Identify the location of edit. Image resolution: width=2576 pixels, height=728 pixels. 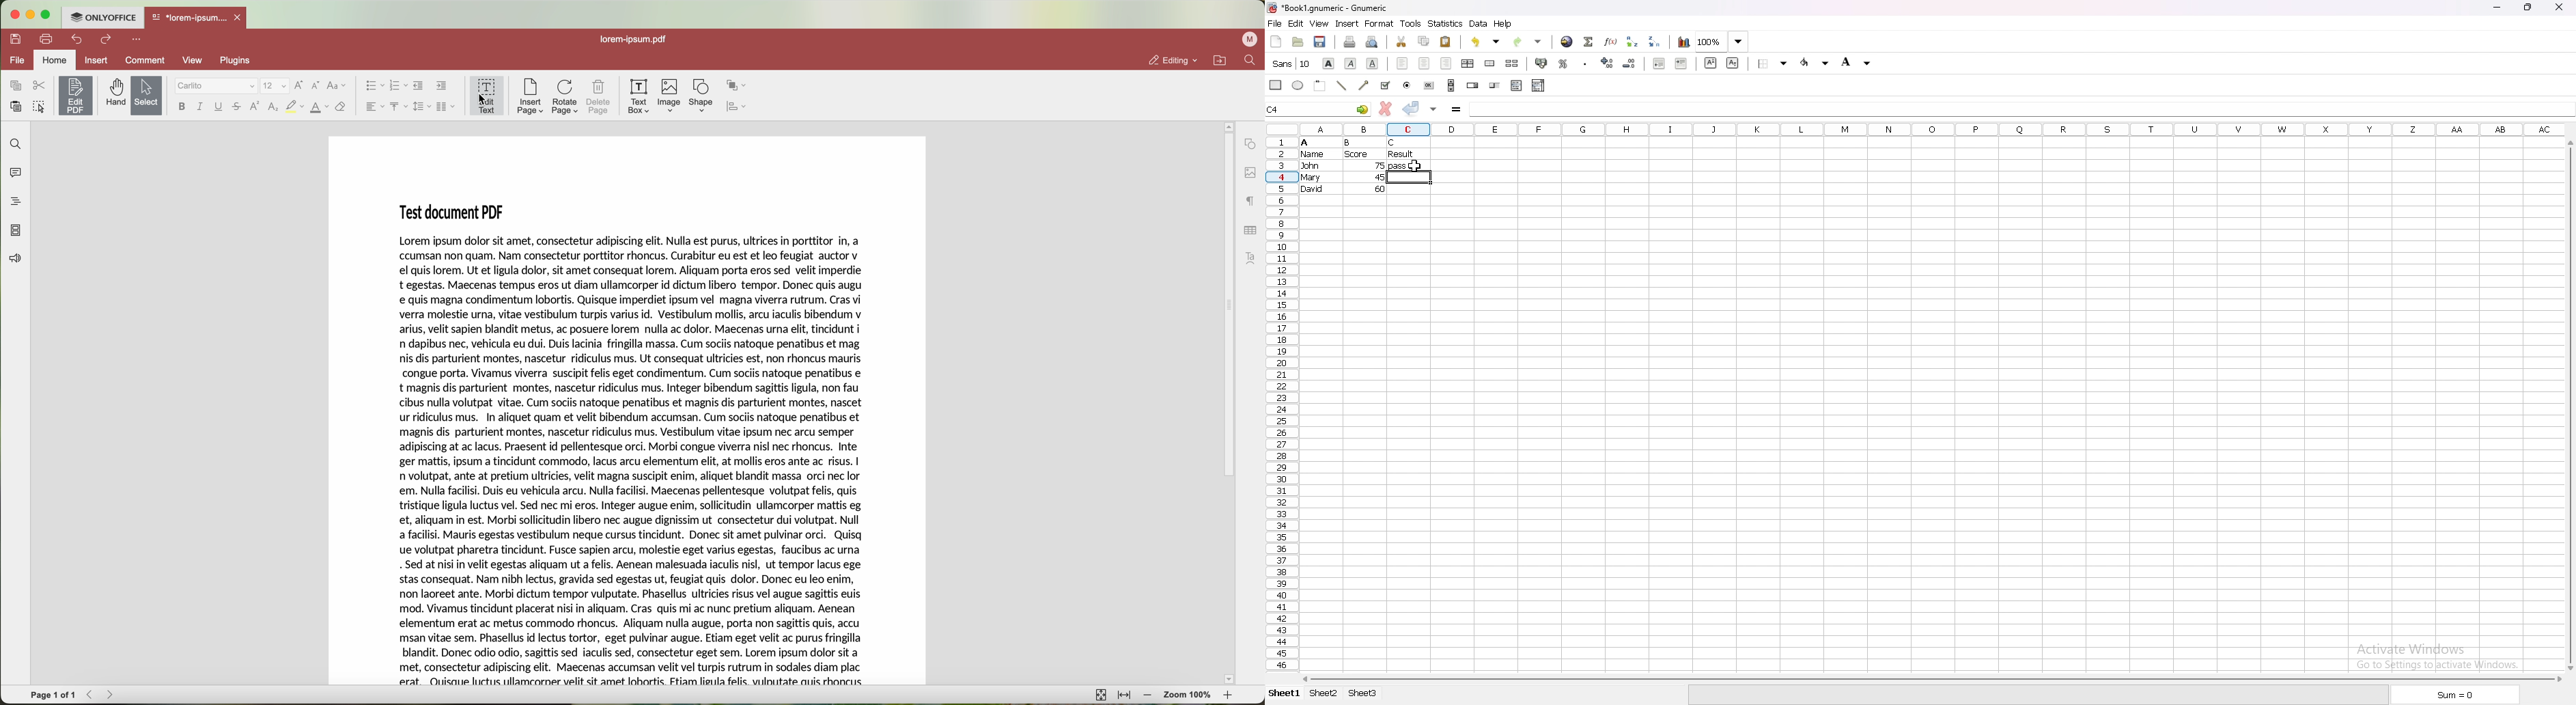
(1296, 24).